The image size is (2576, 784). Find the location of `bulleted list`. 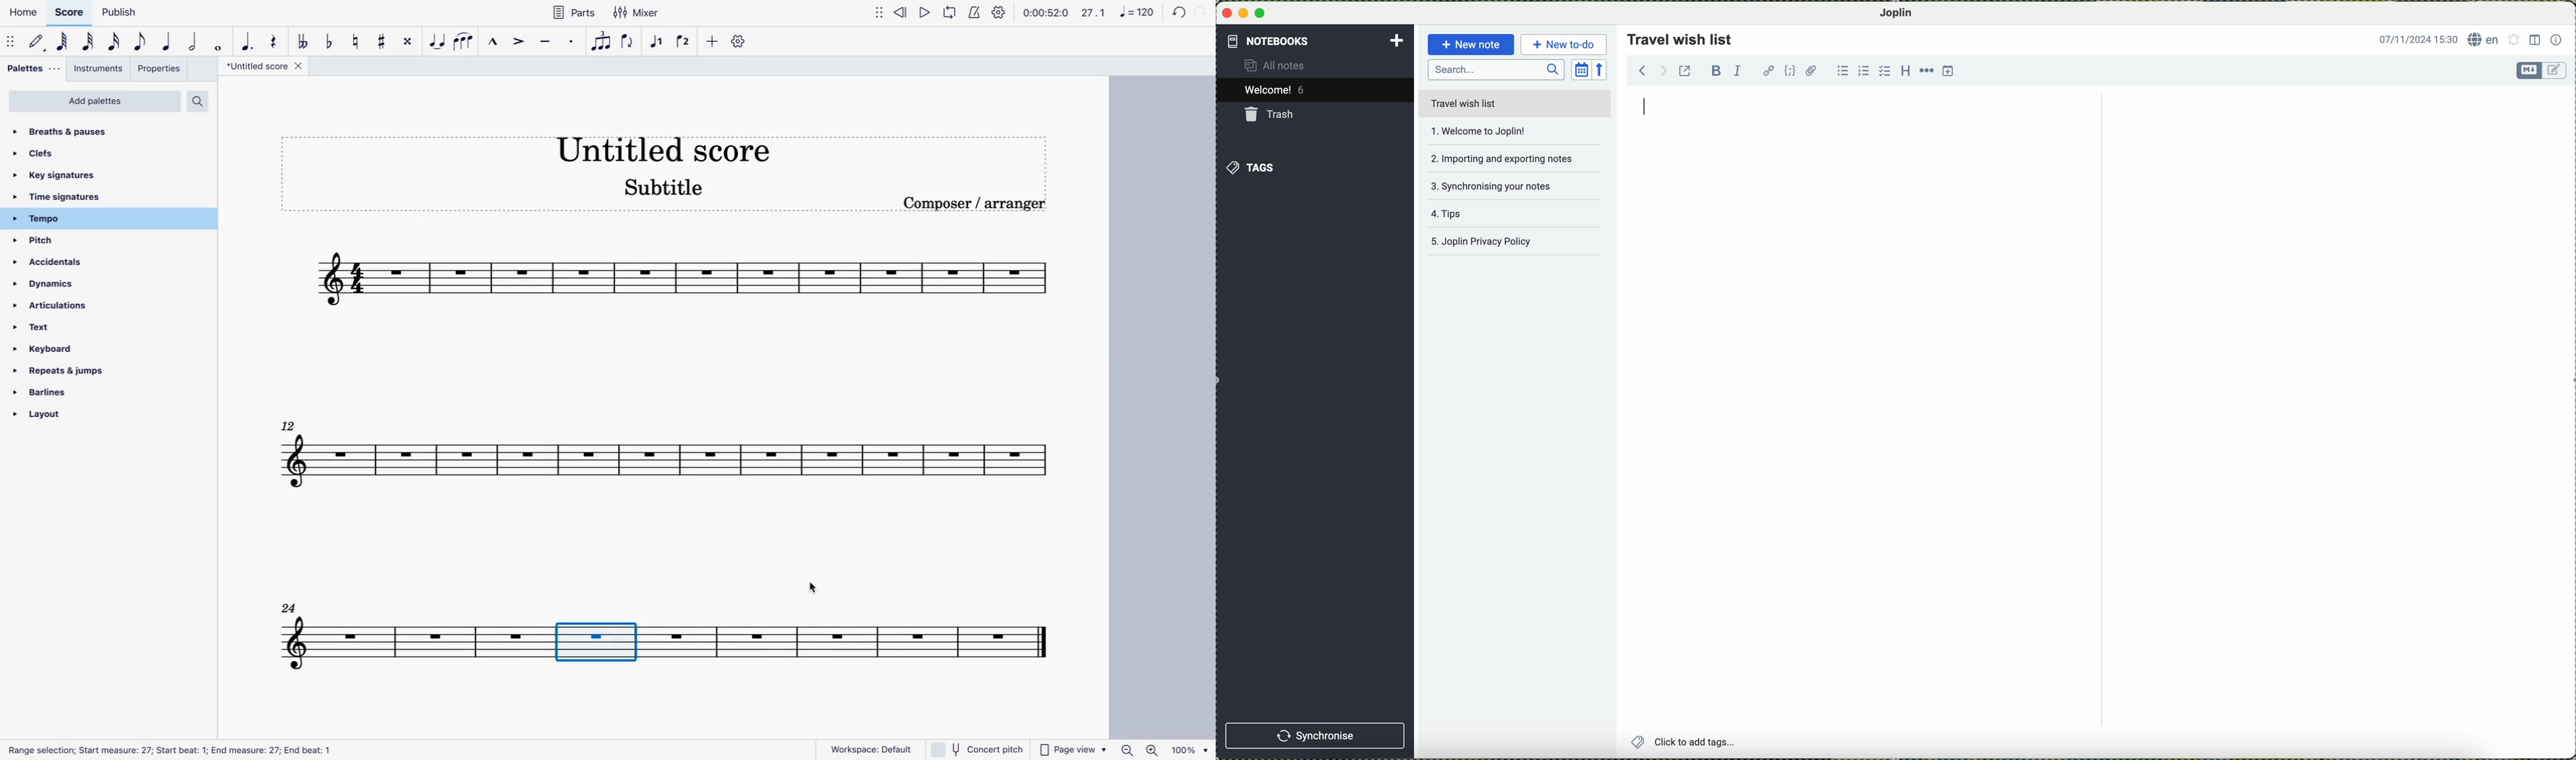

bulleted list is located at coordinates (1841, 71).